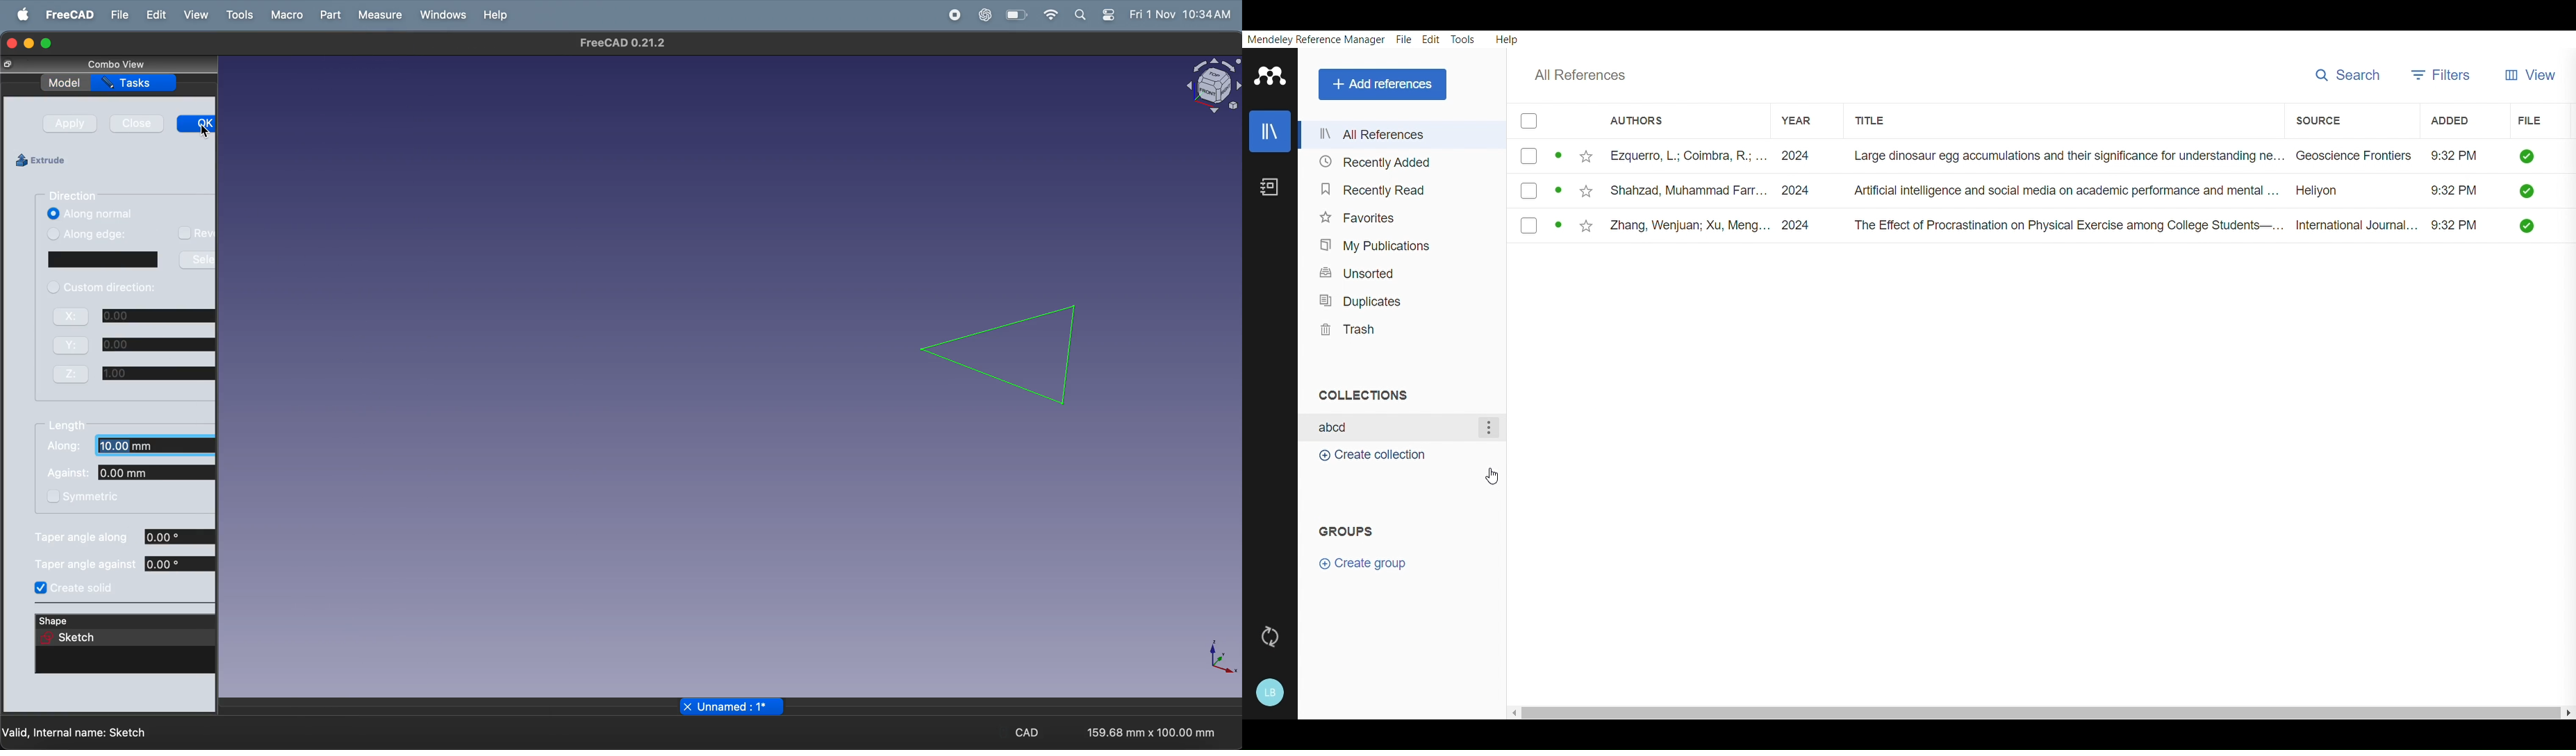  Describe the element at coordinates (55, 213) in the screenshot. I see `Checked checkbox ` at that location.